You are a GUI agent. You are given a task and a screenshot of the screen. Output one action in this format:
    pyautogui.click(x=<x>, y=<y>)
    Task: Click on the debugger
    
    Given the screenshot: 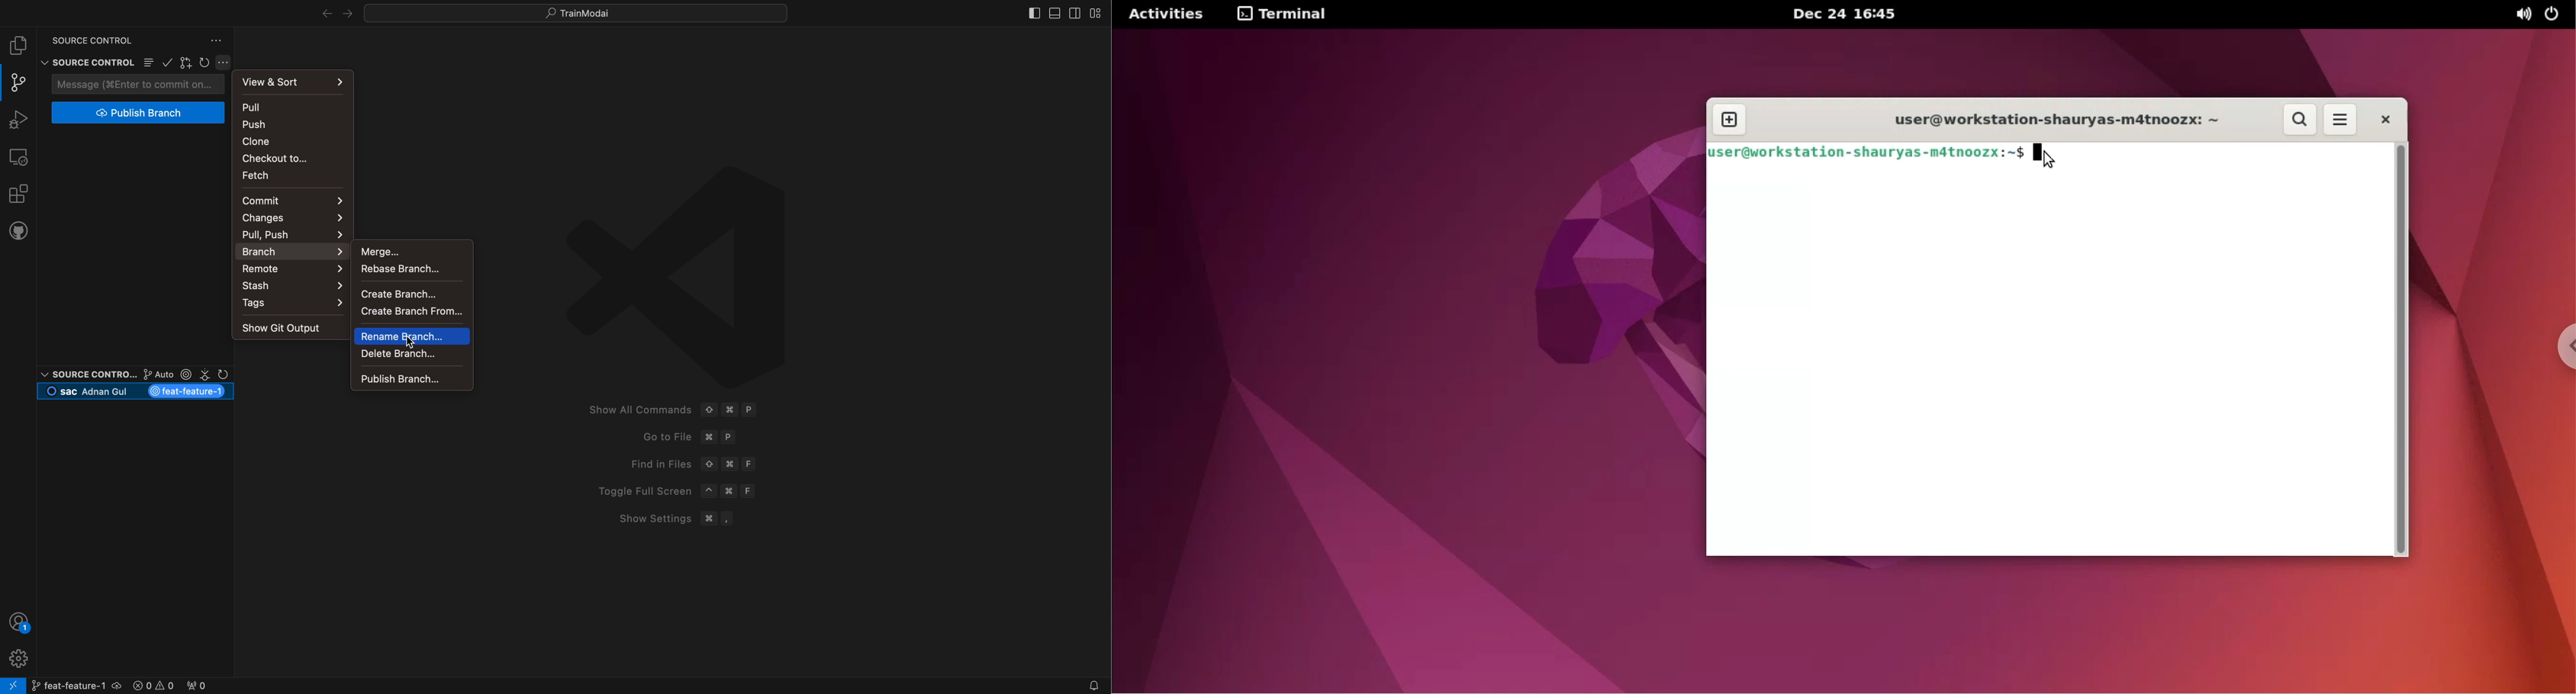 What is the action you would take?
    pyautogui.click(x=18, y=118)
    